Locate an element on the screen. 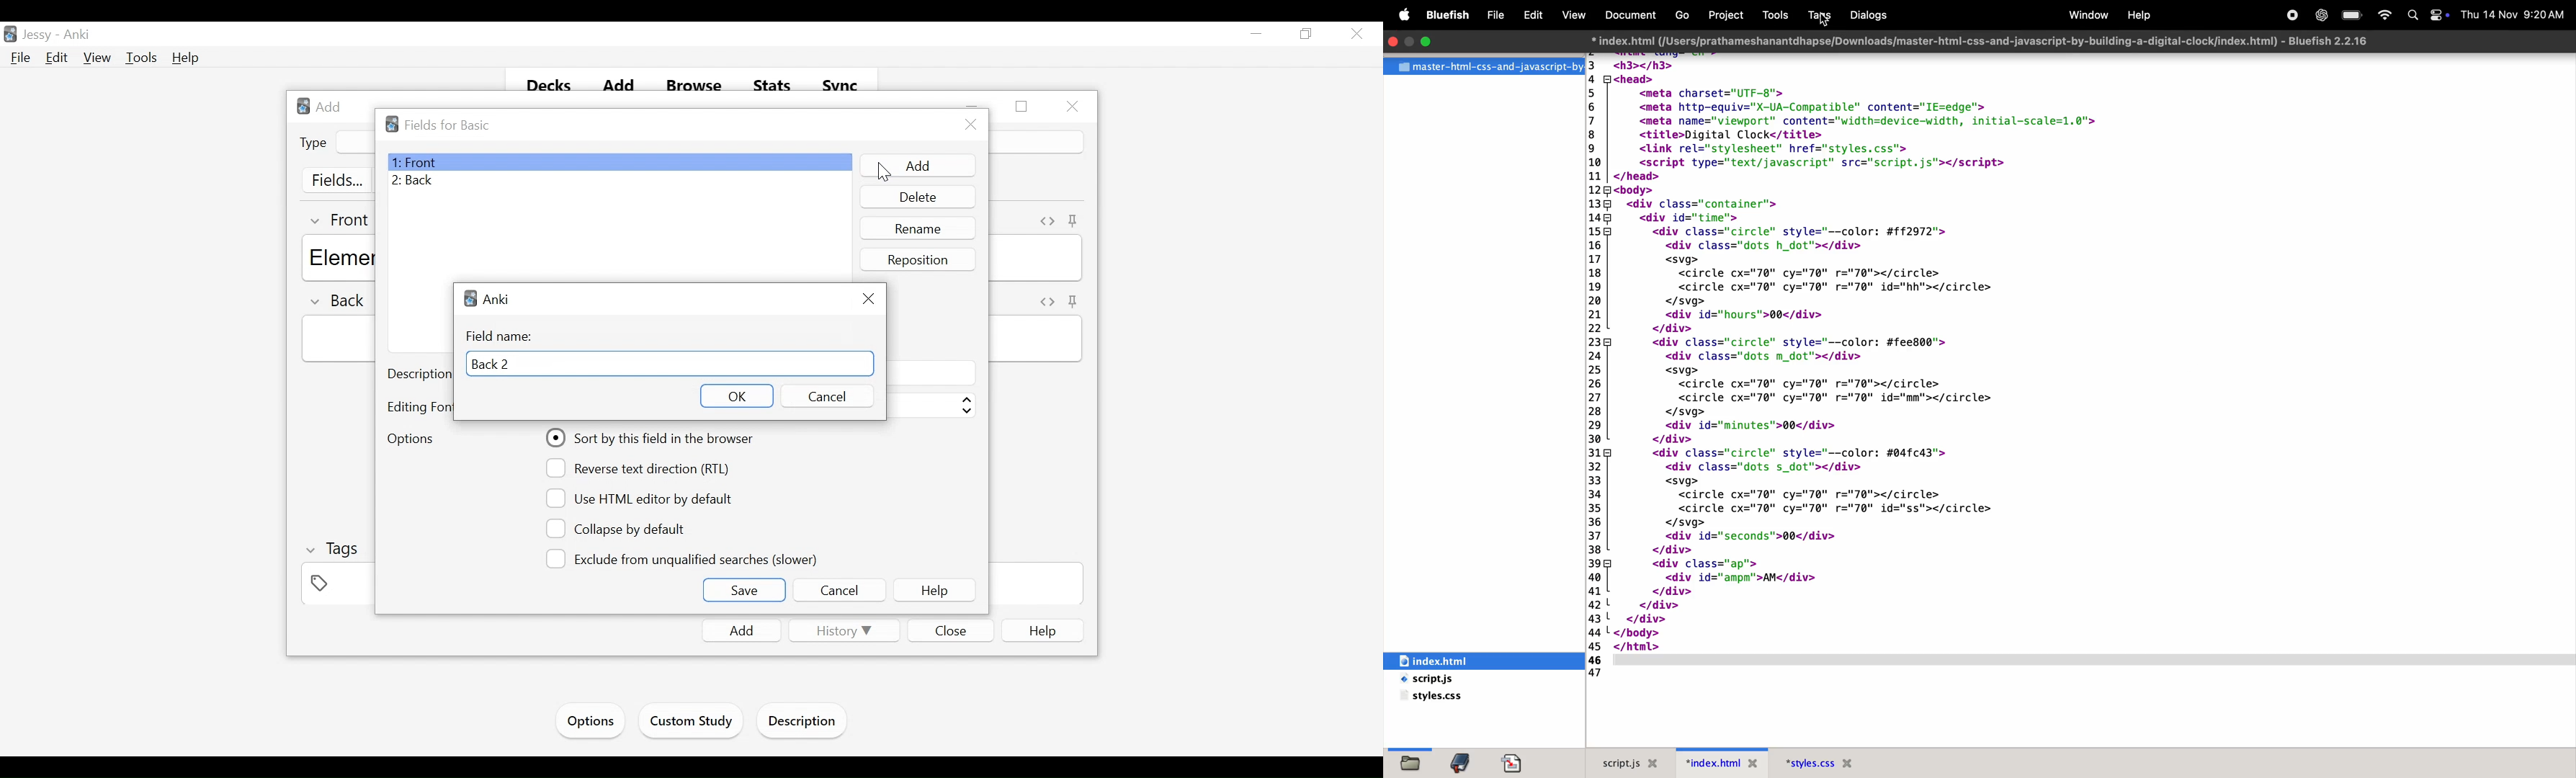 The image size is (2576, 784). Stats is located at coordinates (773, 86).